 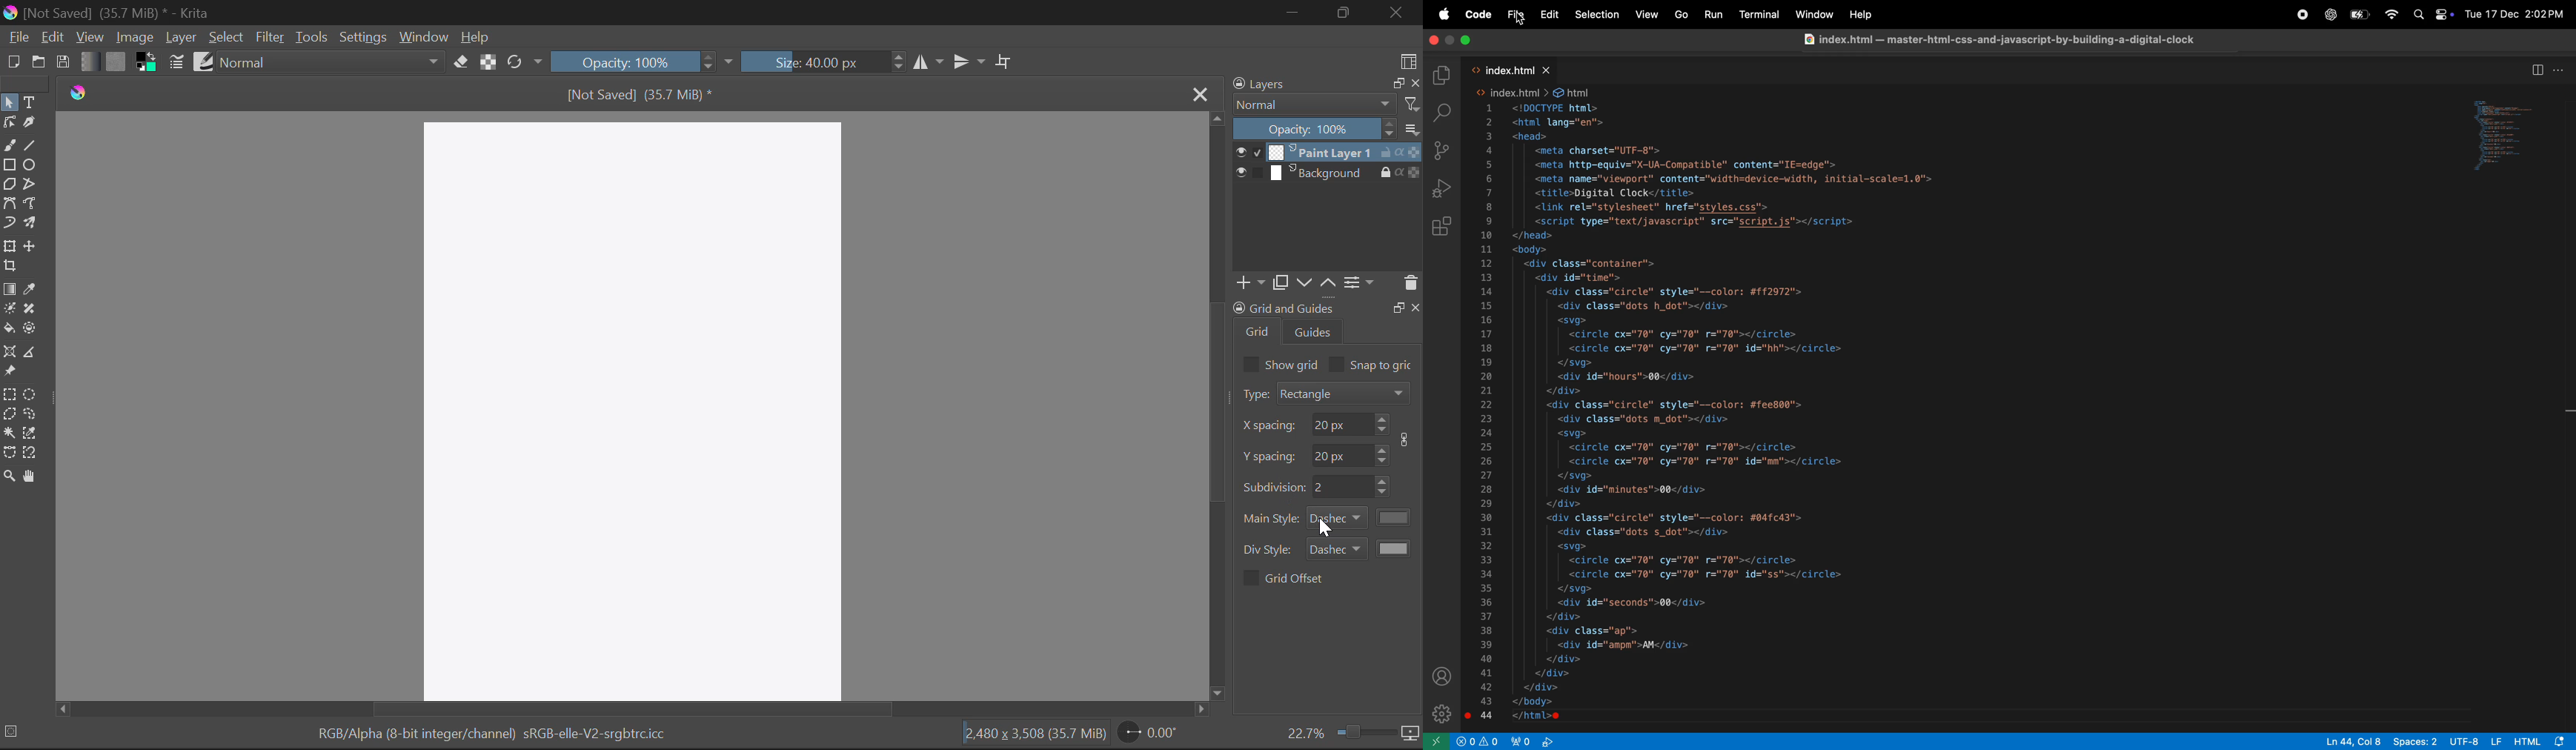 What do you see at coordinates (1262, 84) in the screenshot?
I see `layers` at bounding box center [1262, 84].